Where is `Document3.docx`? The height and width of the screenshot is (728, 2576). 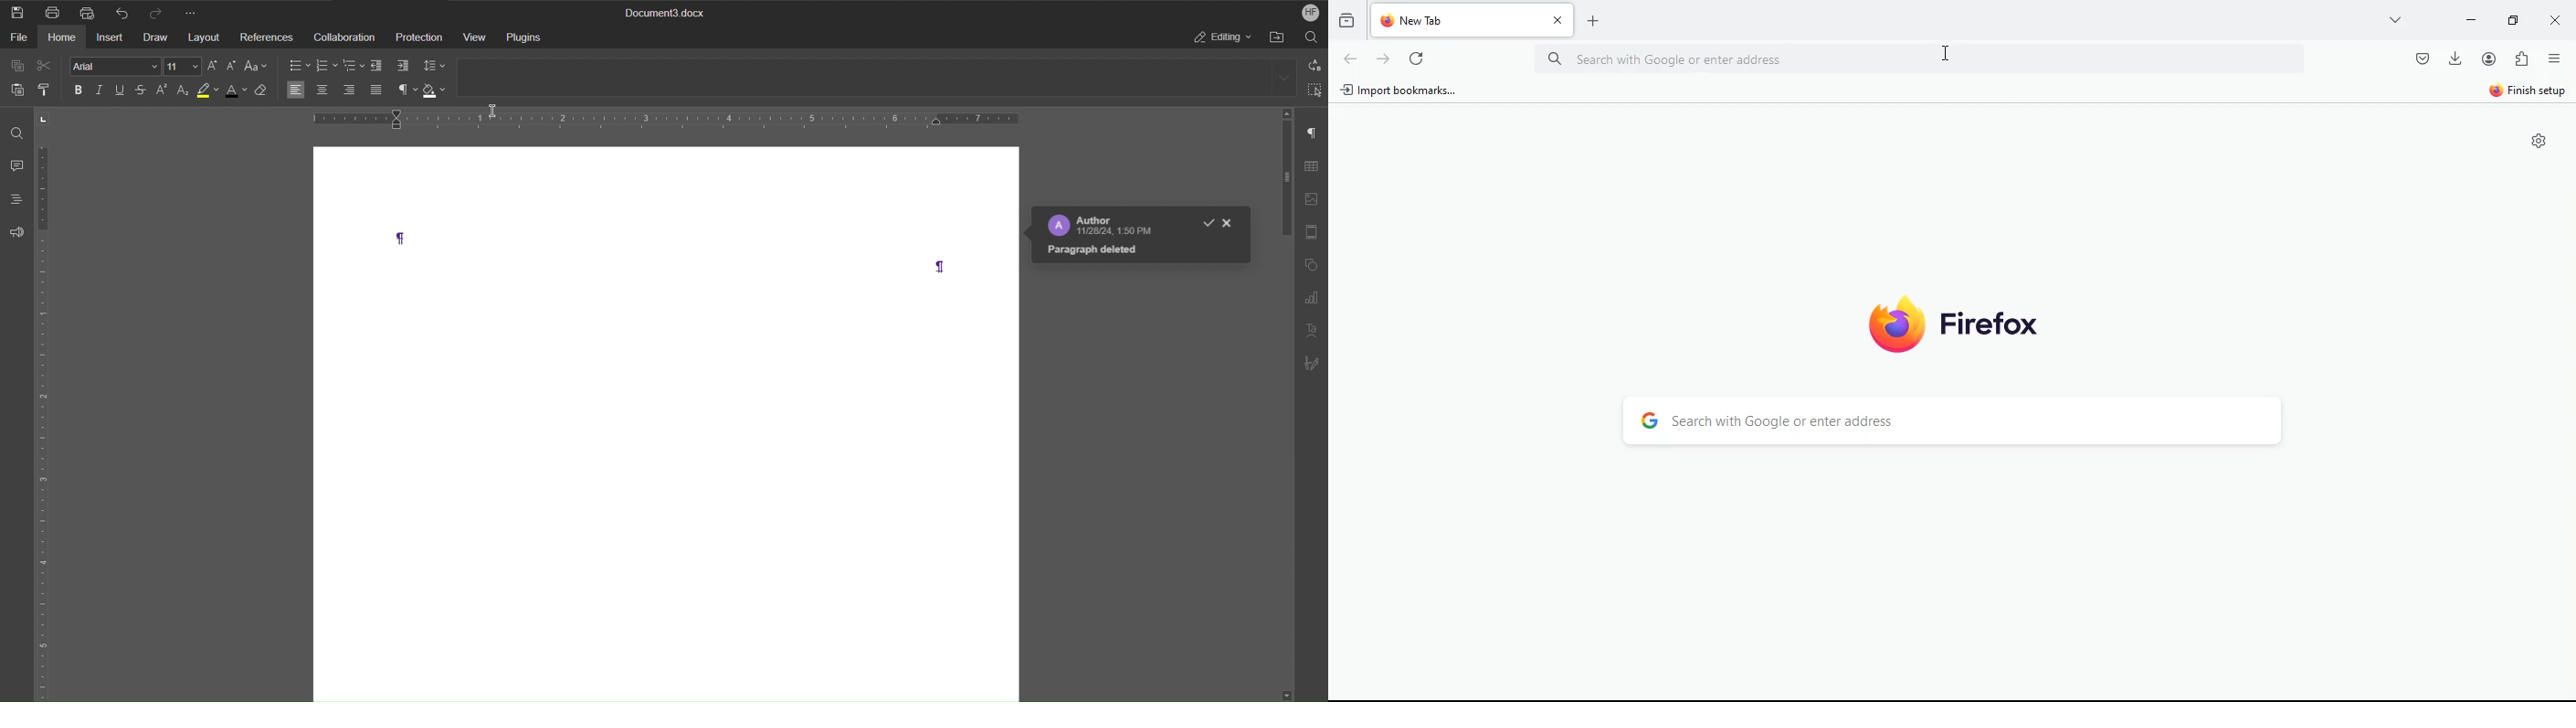
Document3.docx is located at coordinates (667, 11).